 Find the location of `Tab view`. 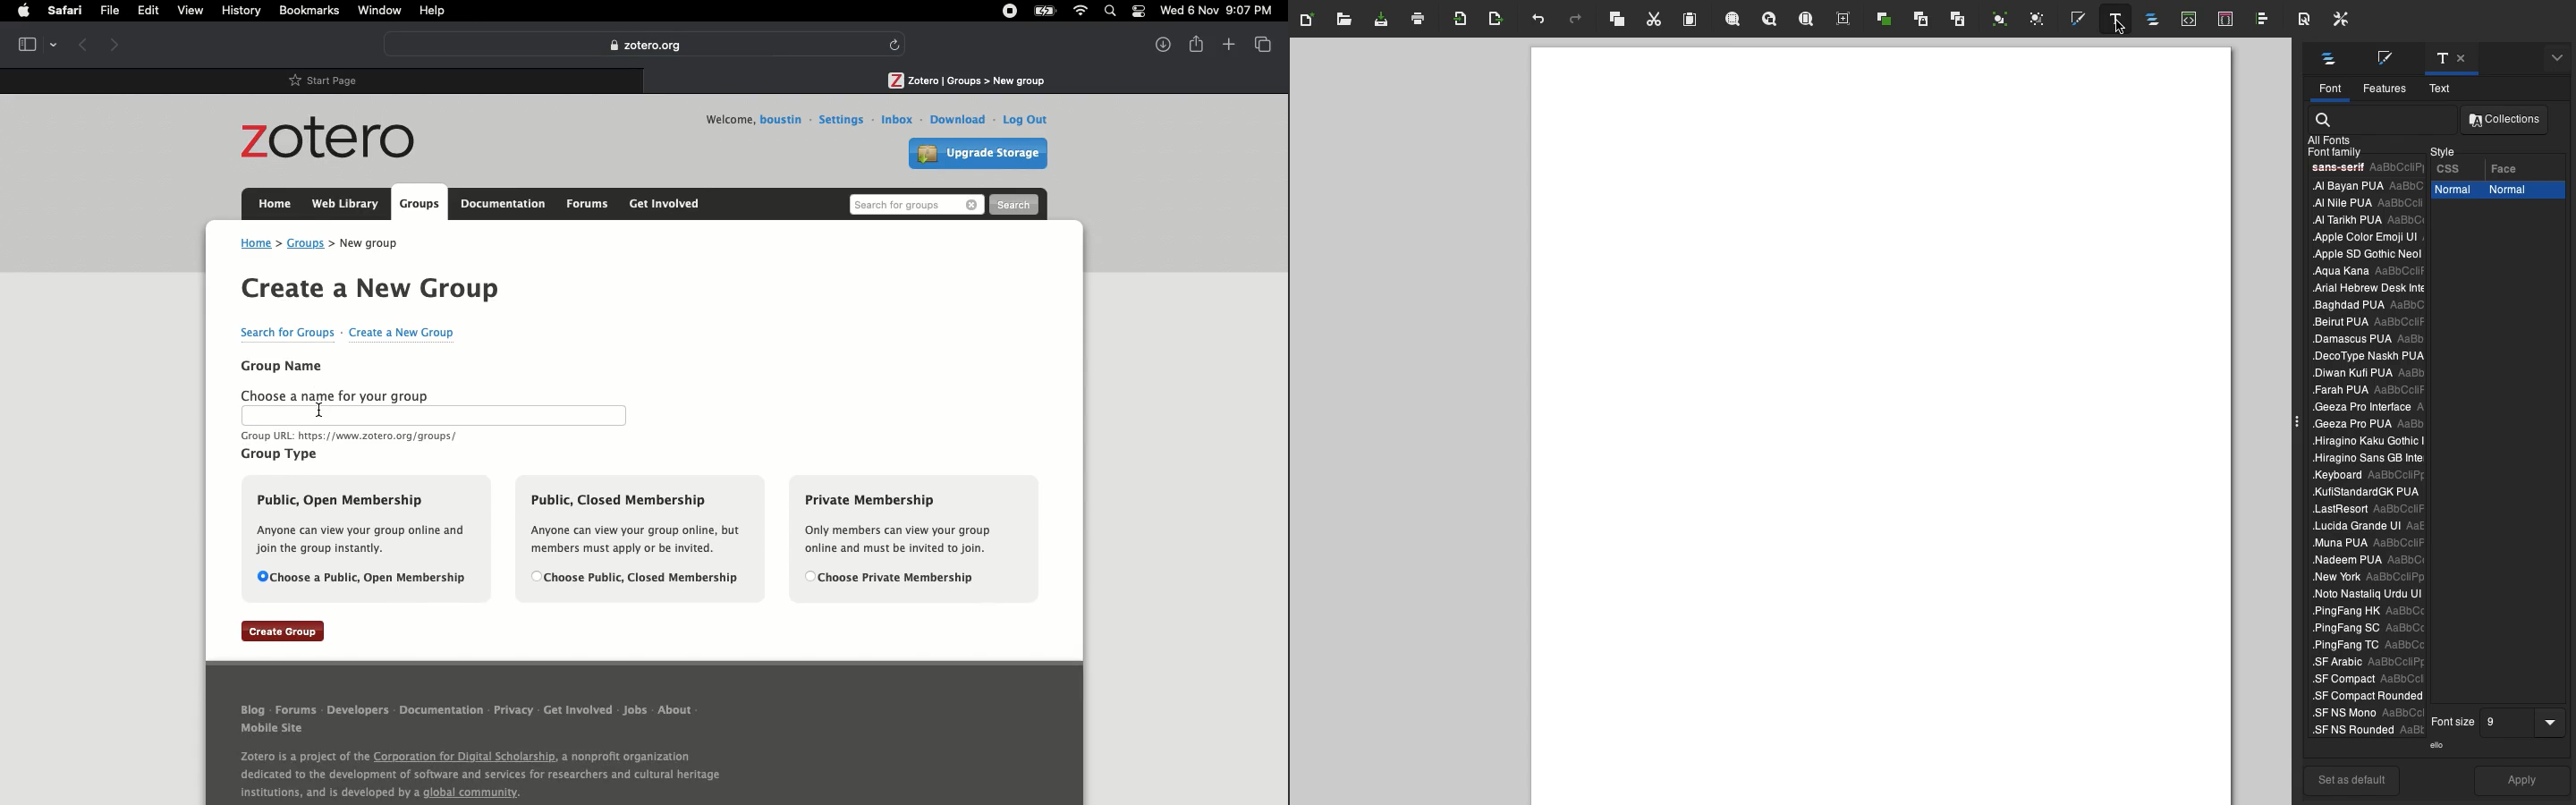

Tab view is located at coordinates (36, 43).